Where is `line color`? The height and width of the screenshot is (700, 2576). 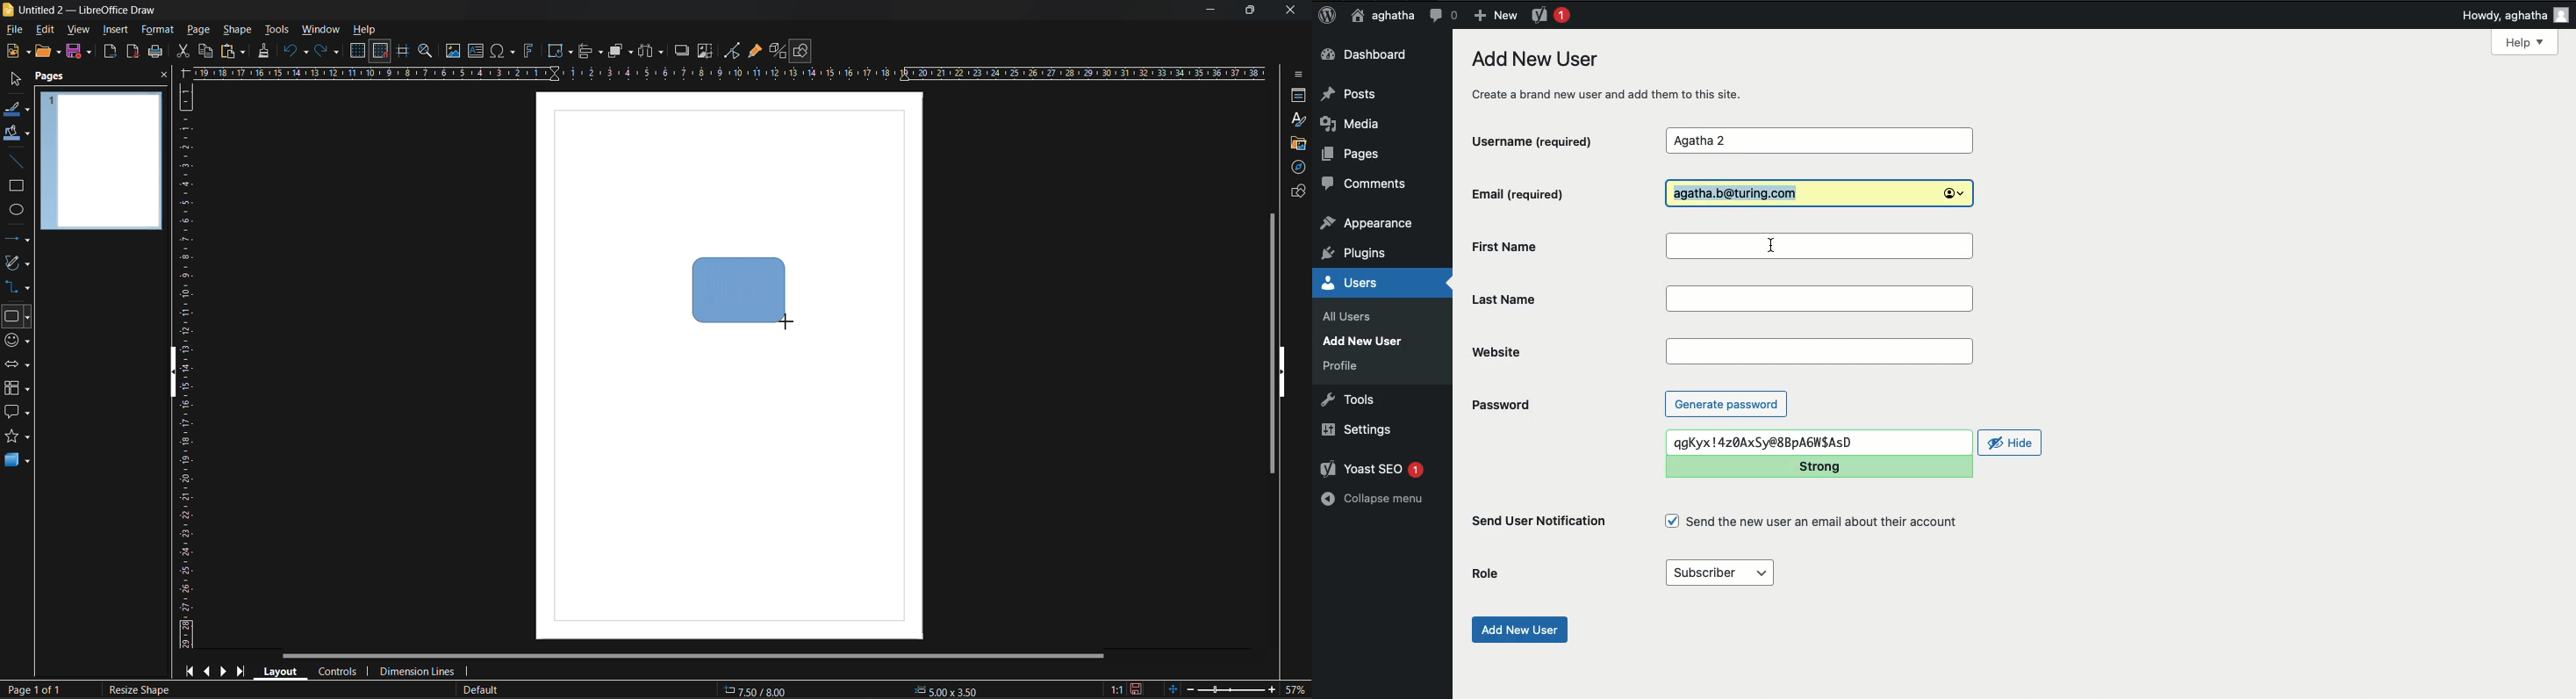
line color is located at coordinates (17, 111).